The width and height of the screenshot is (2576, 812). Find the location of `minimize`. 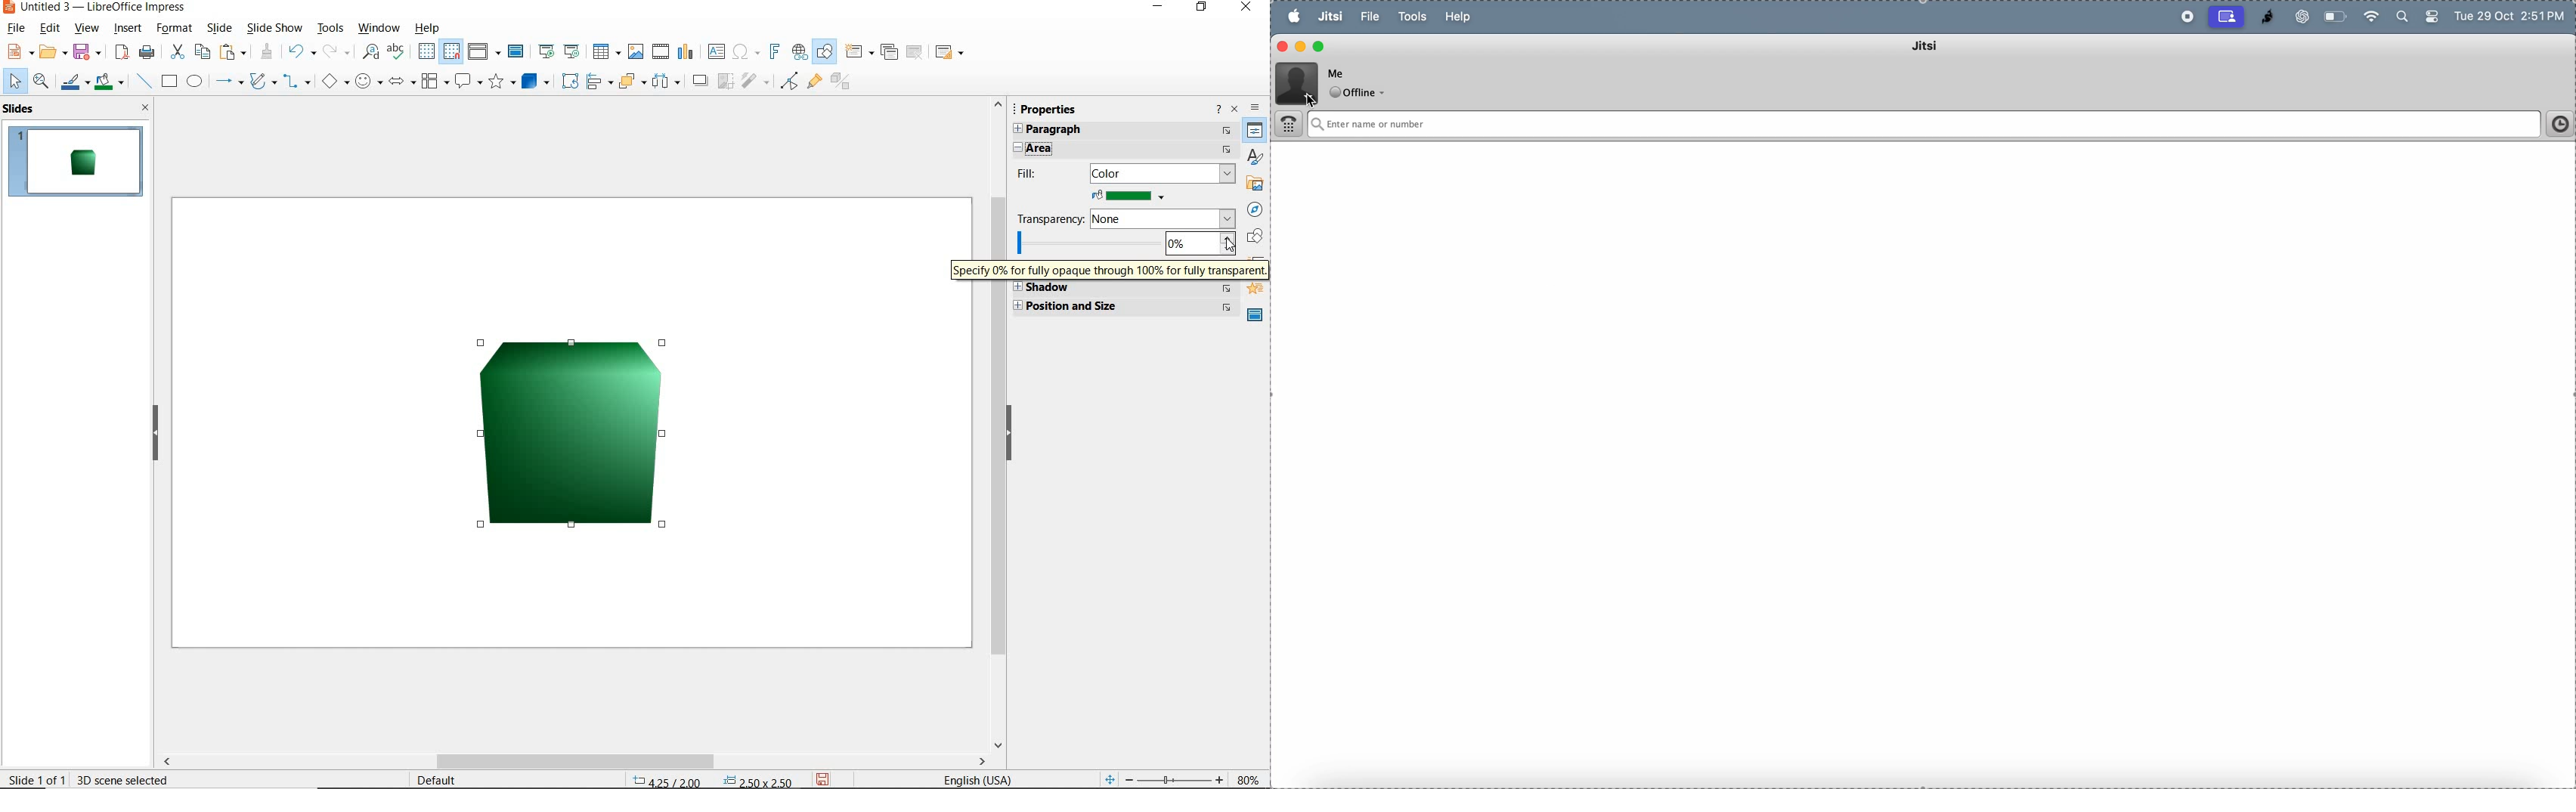

minimize is located at coordinates (1302, 46).